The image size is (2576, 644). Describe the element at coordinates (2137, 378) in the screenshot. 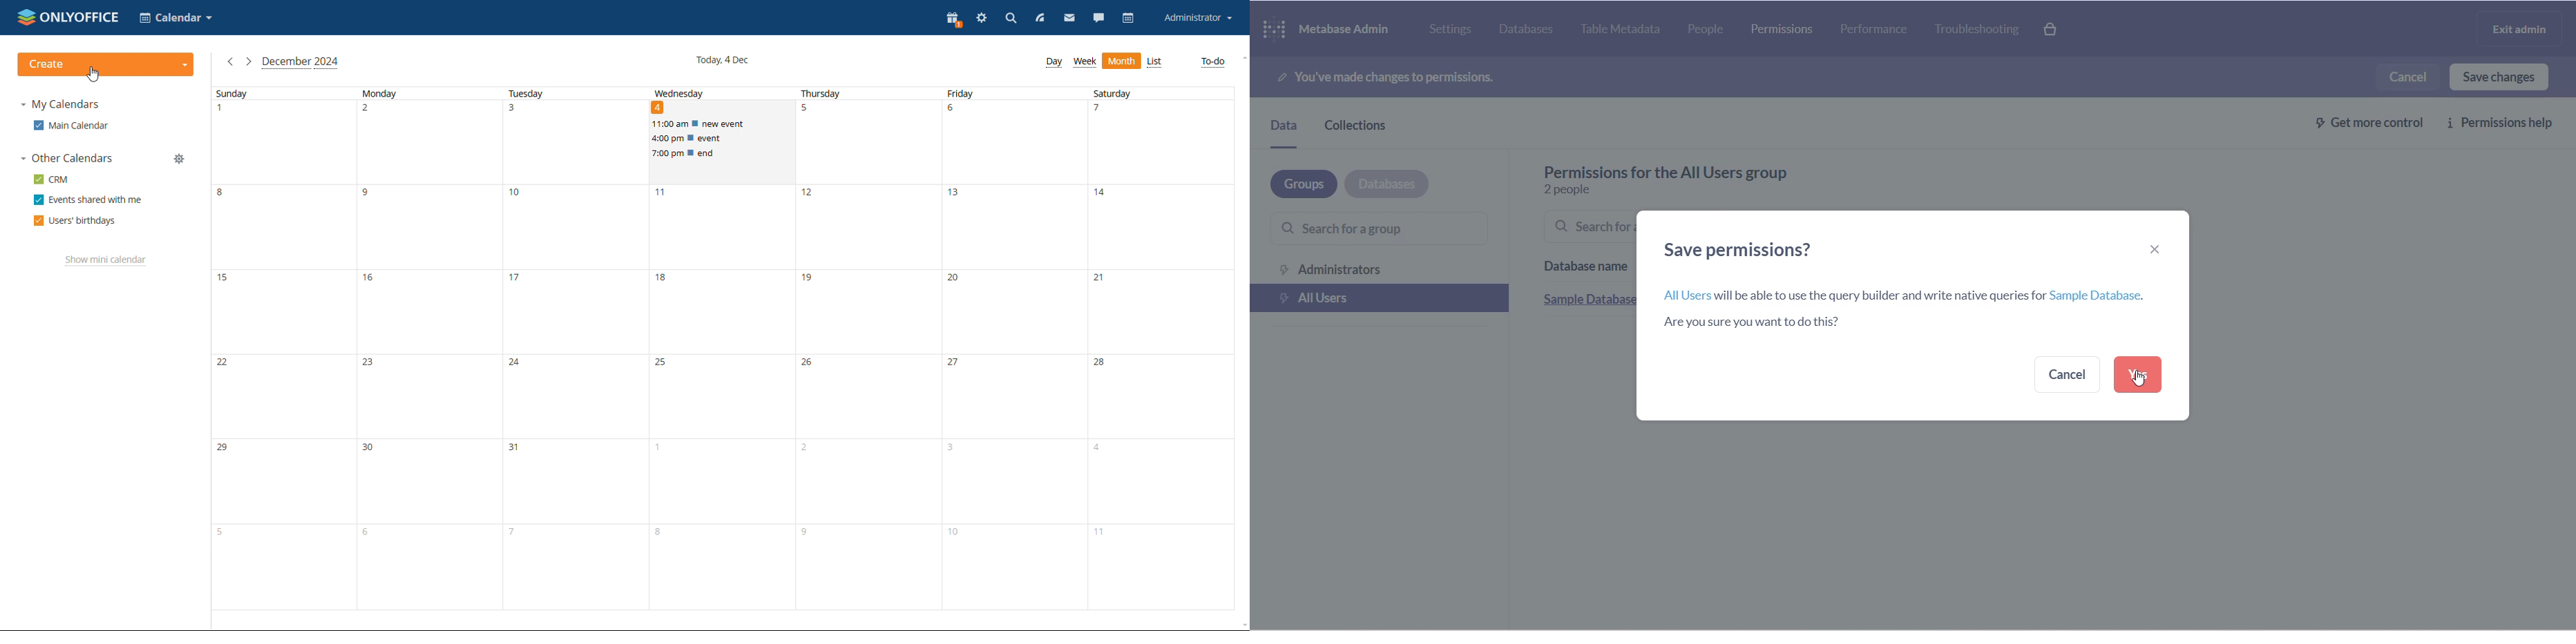

I see `cursor` at that location.